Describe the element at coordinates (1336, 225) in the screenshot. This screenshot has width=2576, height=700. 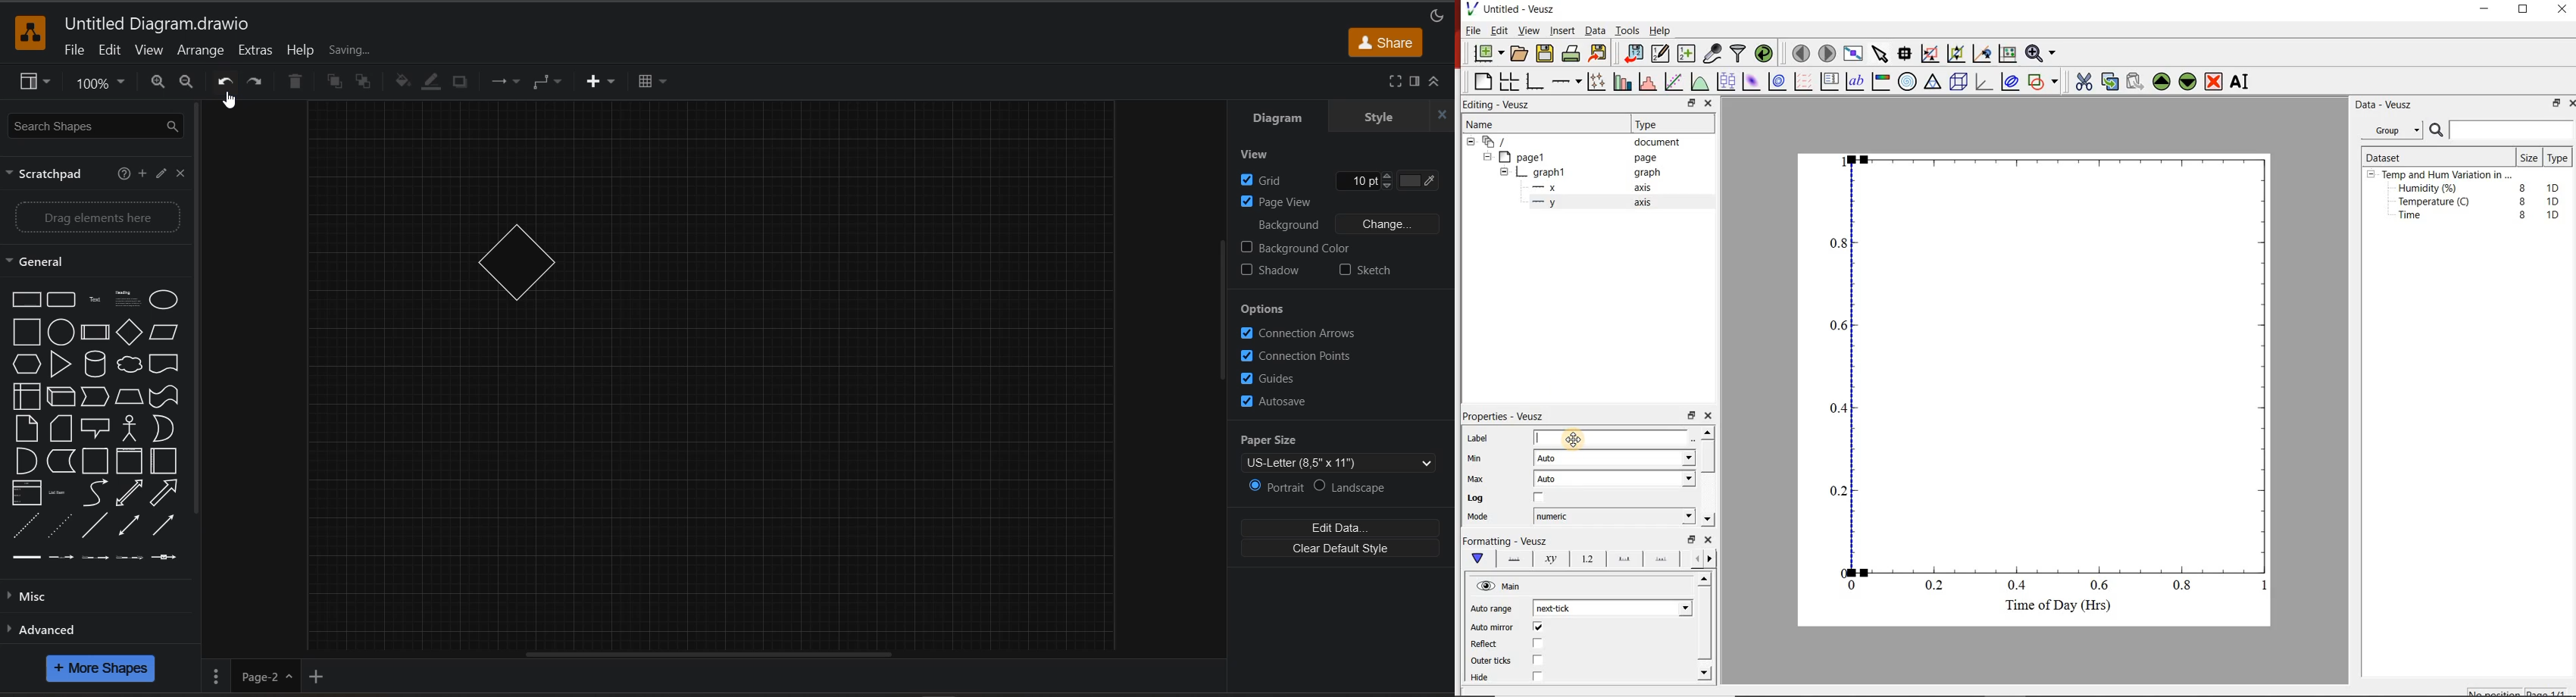
I see `background` at that location.